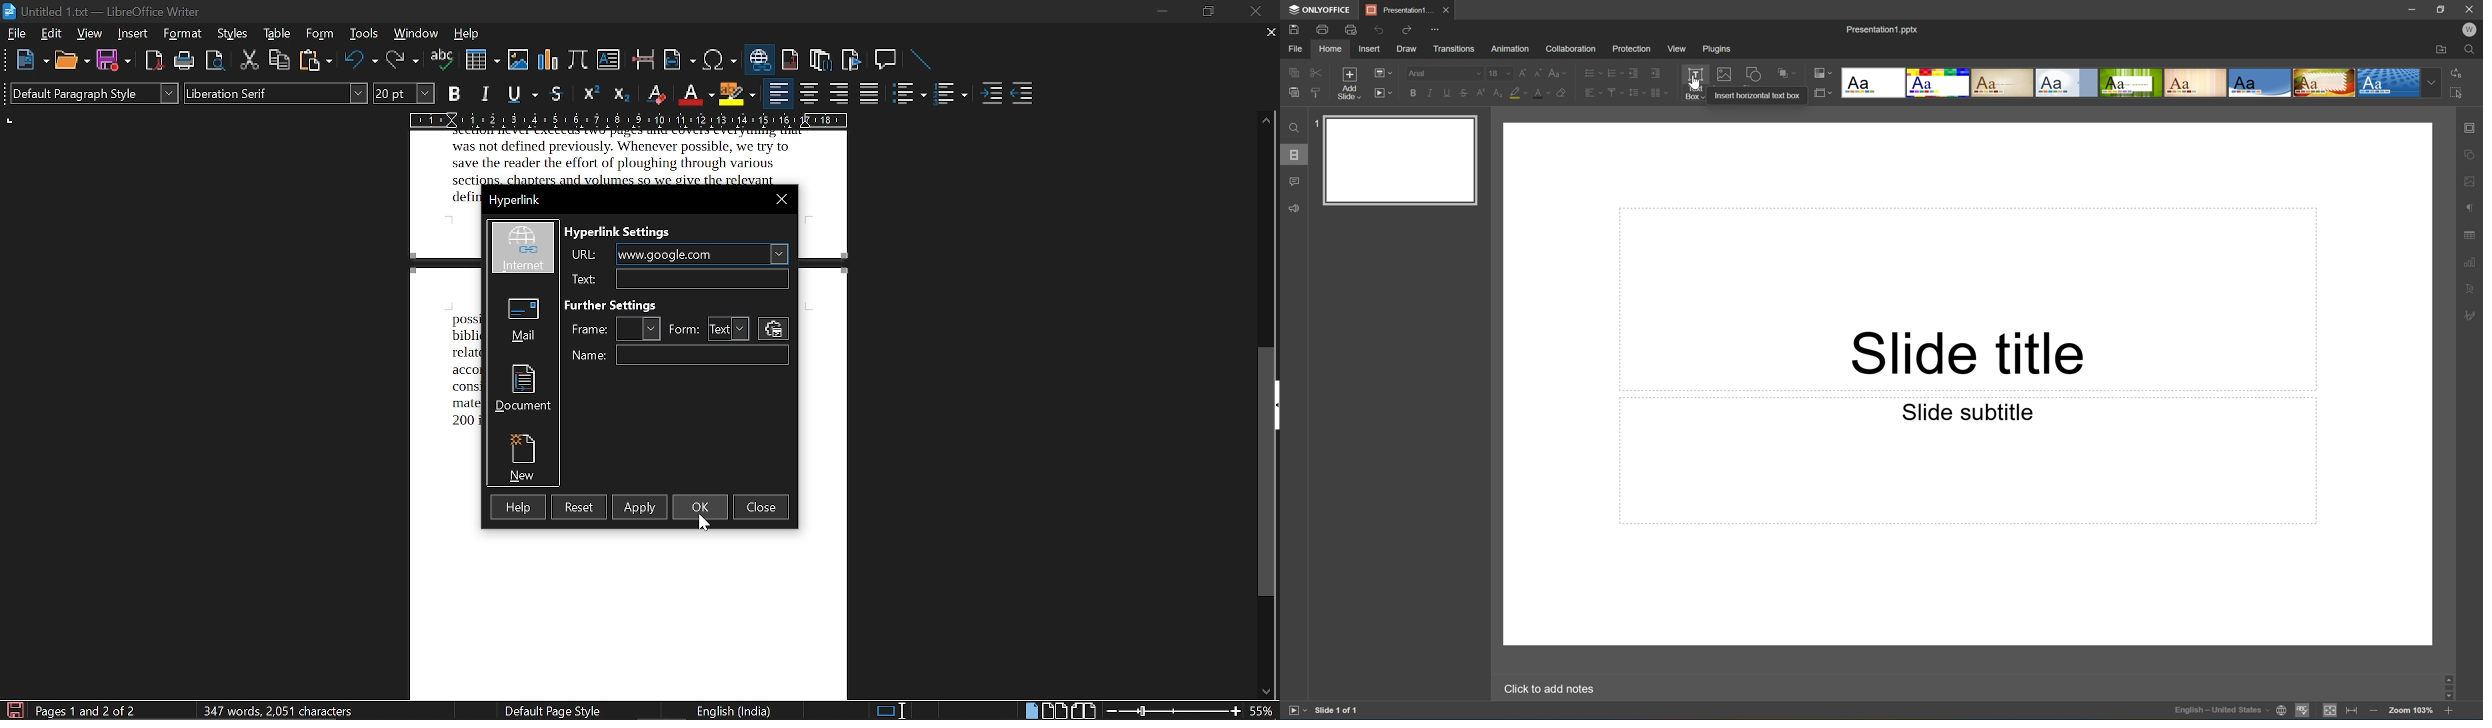 This screenshot has height=728, width=2492. What do you see at coordinates (590, 331) in the screenshot?
I see `frame` at bounding box center [590, 331].